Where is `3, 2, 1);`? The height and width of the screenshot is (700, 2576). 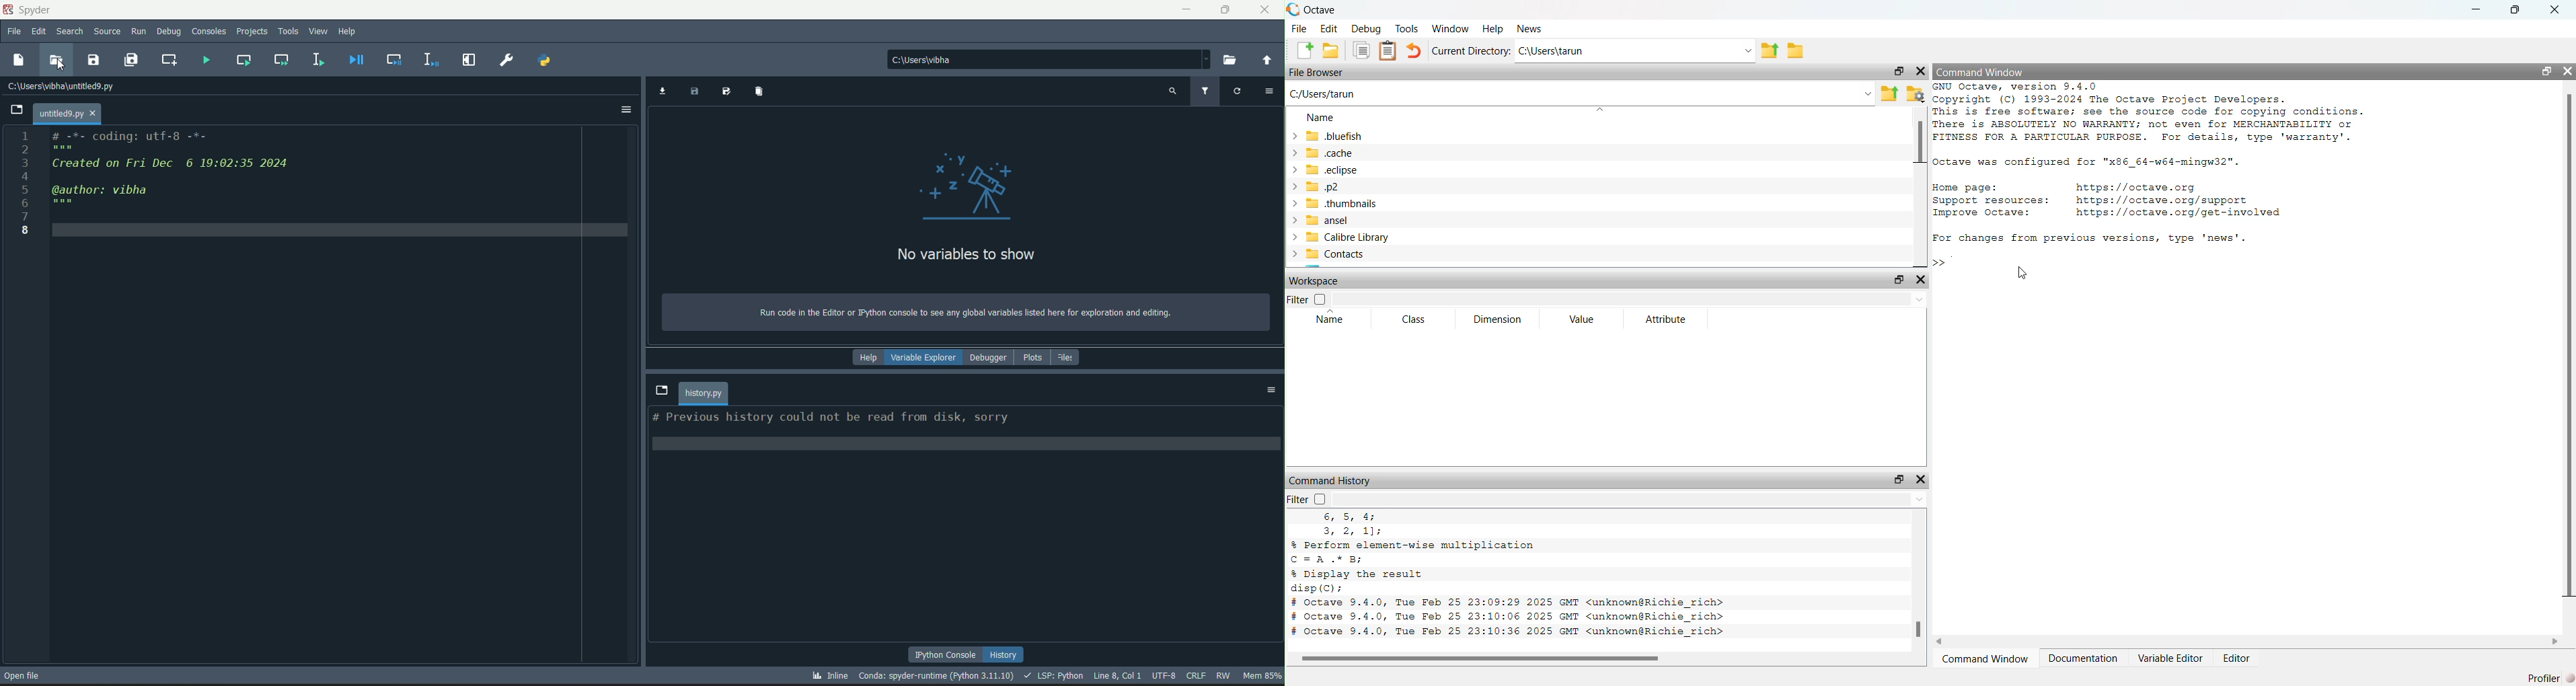 3, 2, 1); is located at coordinates (1350, 531).